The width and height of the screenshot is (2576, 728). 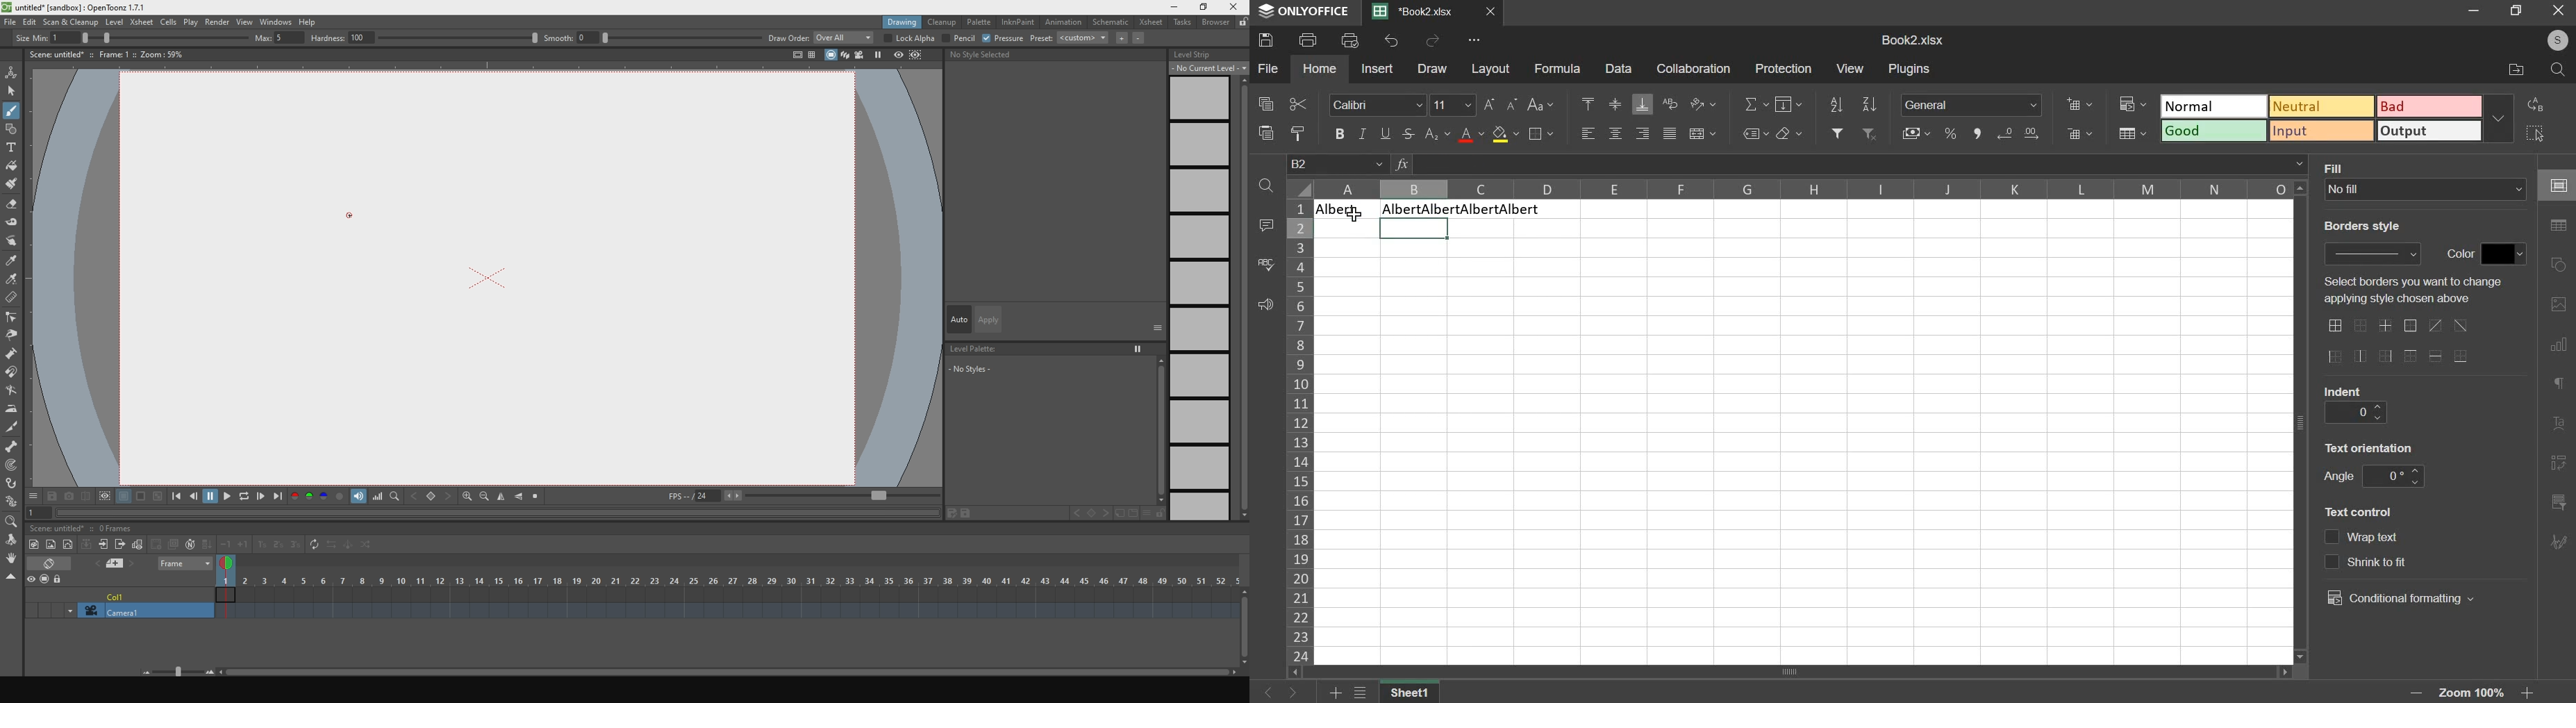 What do you see at coordinates (1305, 12) in the screenshot?
I see `ONLYOFFICE logo` at bounding box center [1305, 12].